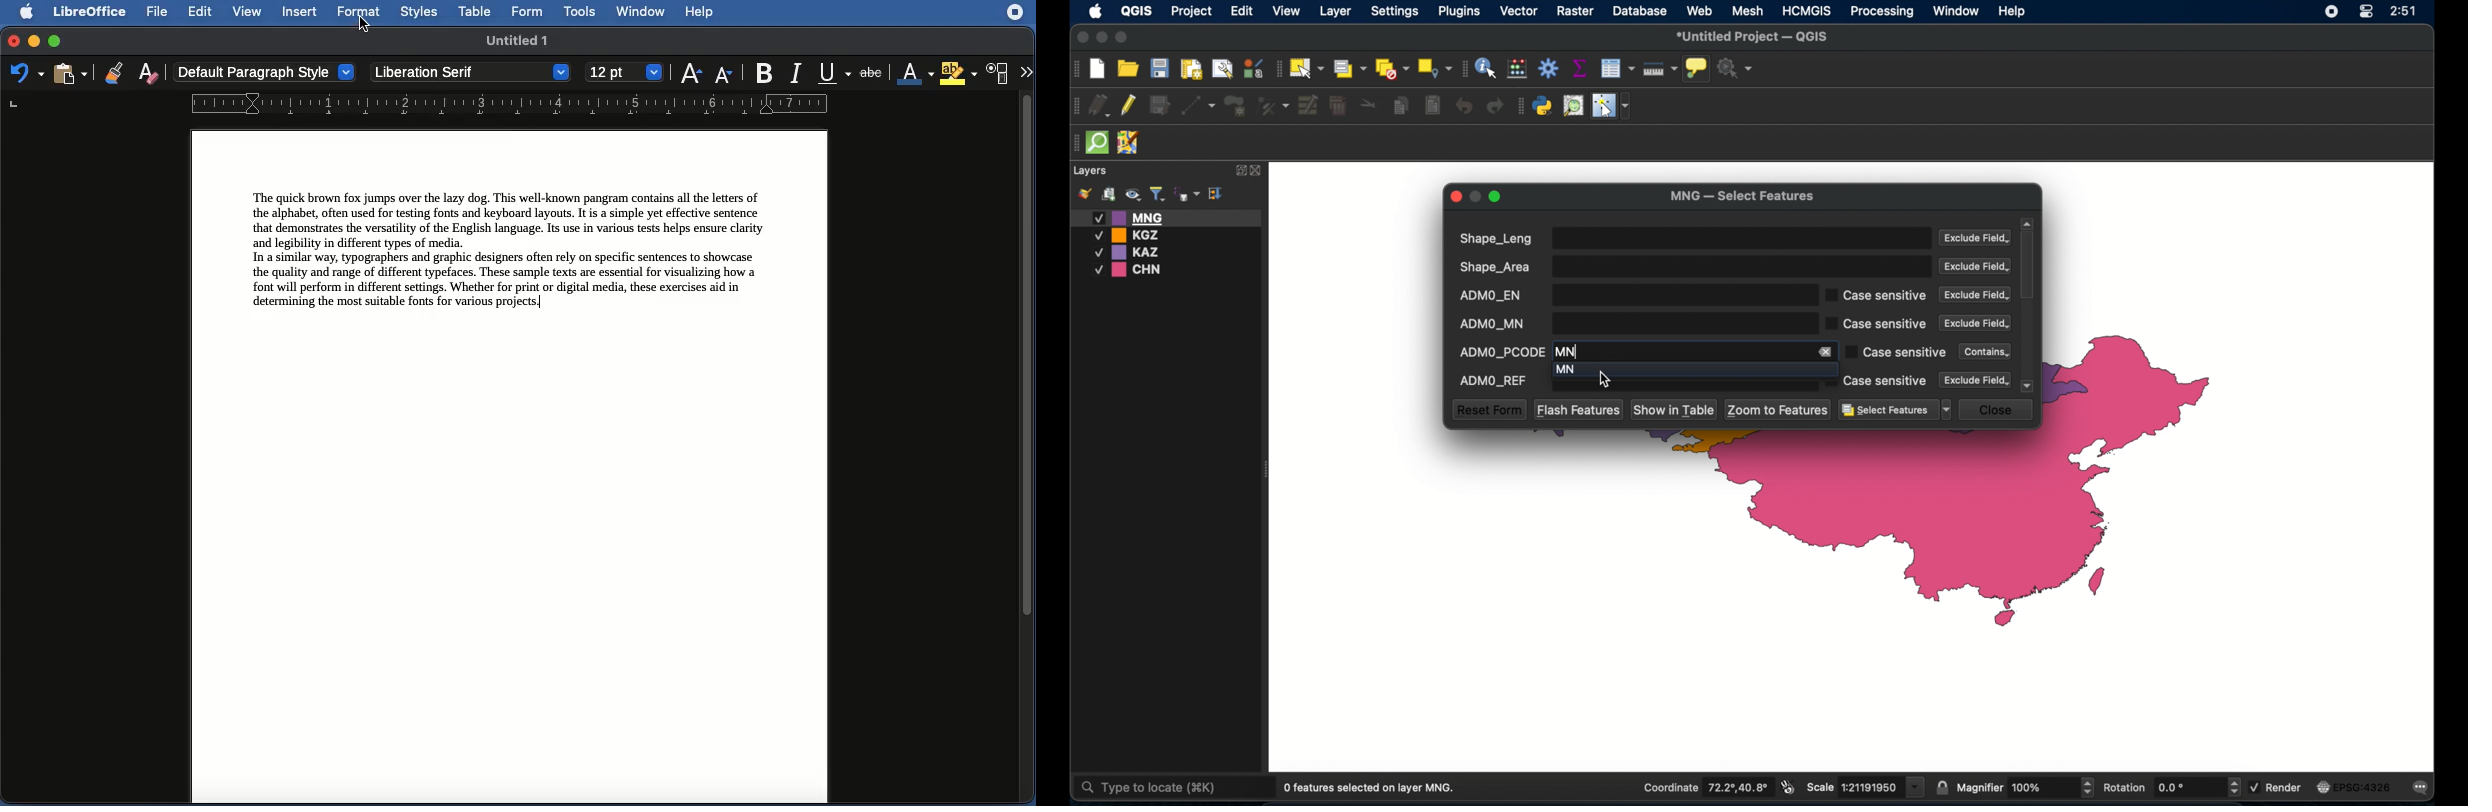 This screenshot has height=812, width=2492. What do you see at coordinates (1896, 410) in the screenshot?
I see `select features` at bounding box center [1896, 410].